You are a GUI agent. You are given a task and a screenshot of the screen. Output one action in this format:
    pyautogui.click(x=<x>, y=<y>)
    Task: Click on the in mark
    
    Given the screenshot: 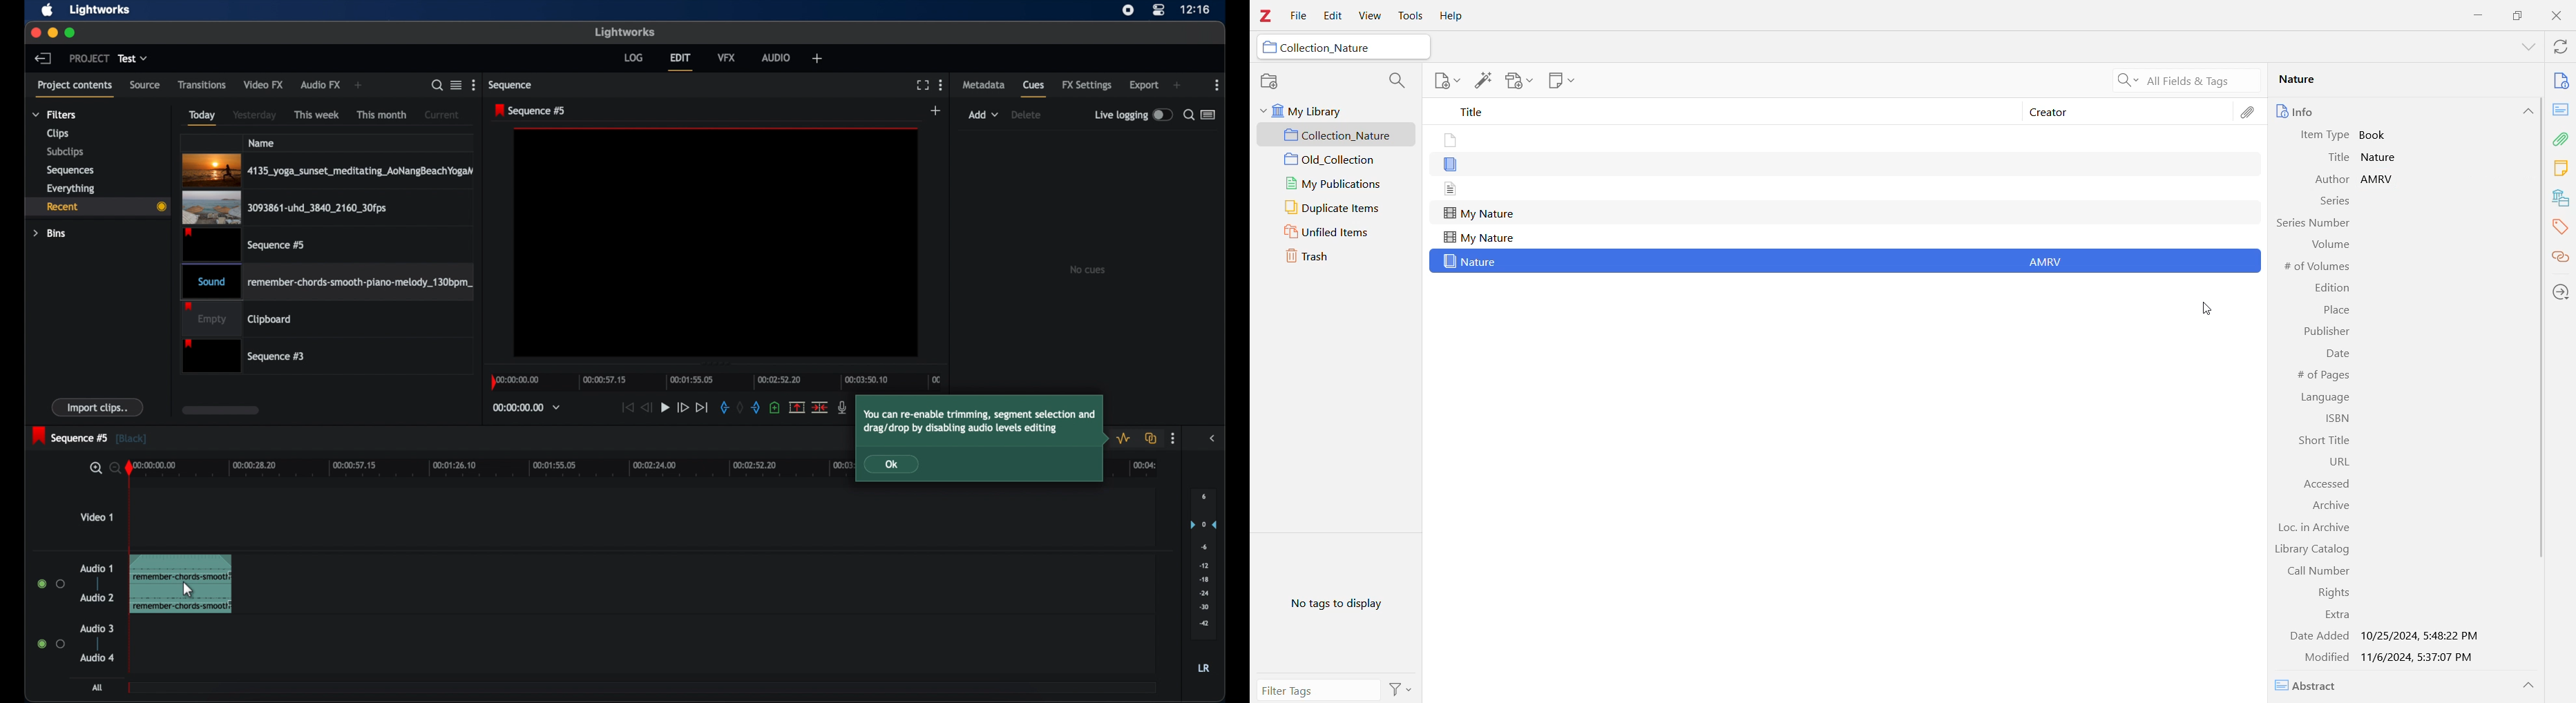 What is the action you would take?
    pyautogui.click(x=723, y=408)
    